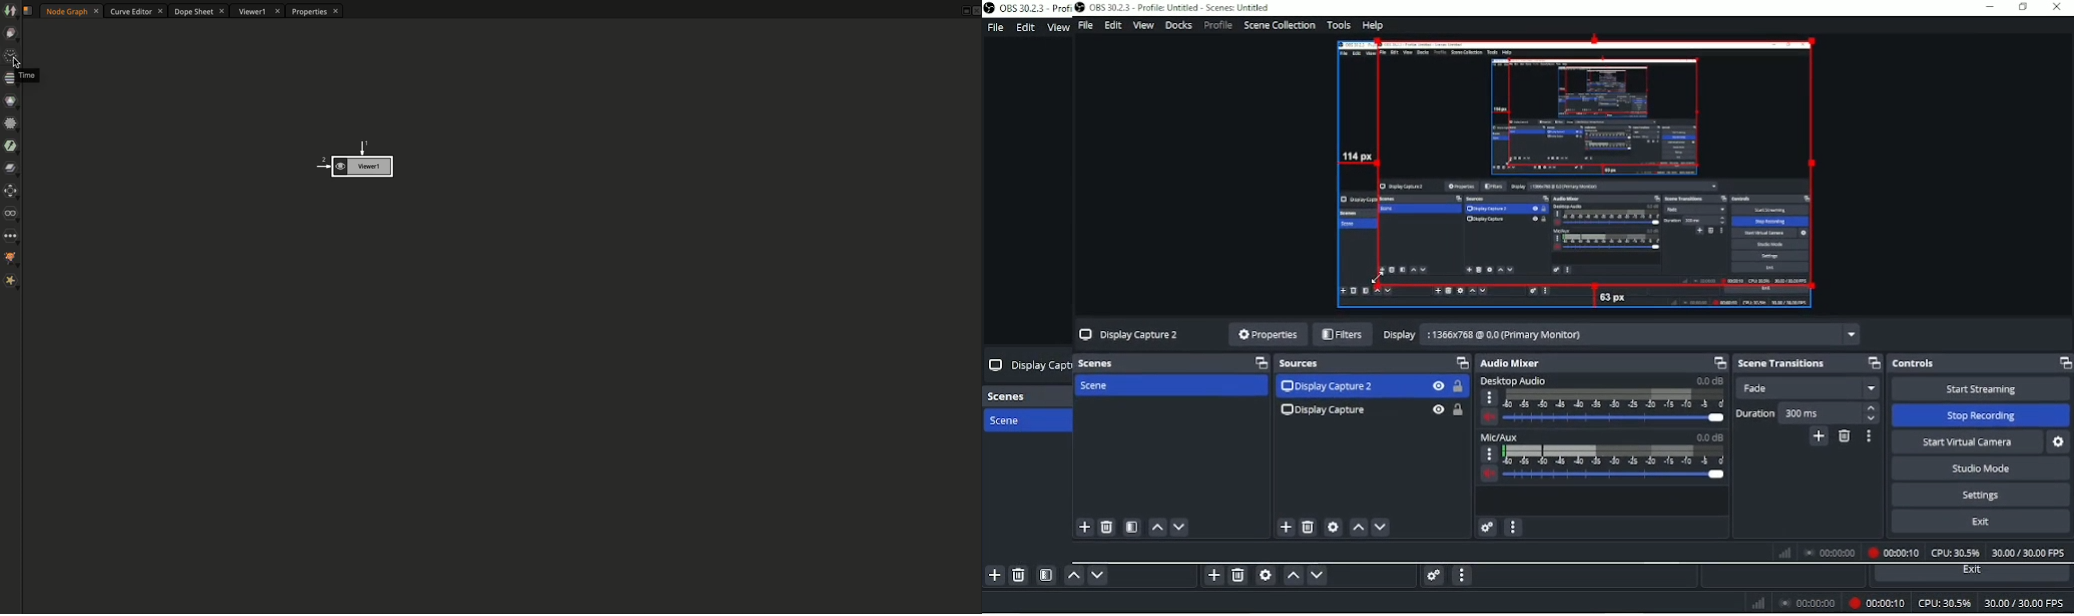 Image resolution: width=2100 pixels, height=616 pixels. I want to click on Display Capt, so click(1027, 365).